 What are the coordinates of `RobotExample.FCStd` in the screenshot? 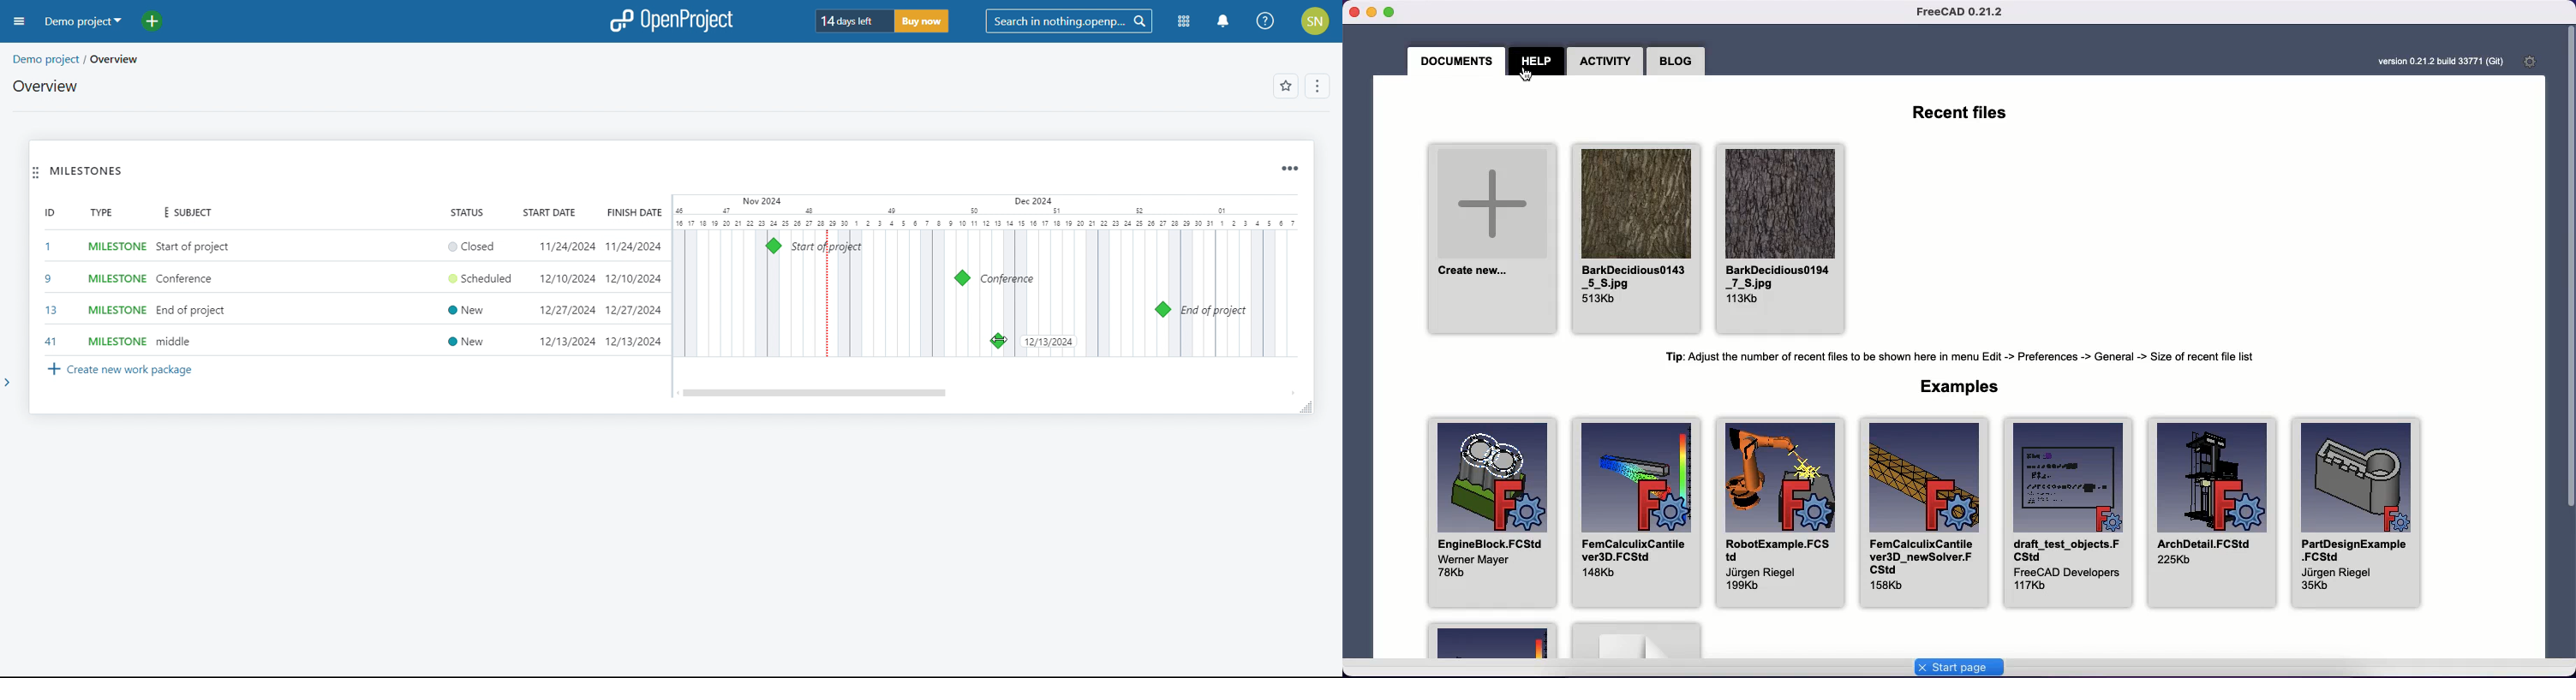 It's located at (1773, 513).